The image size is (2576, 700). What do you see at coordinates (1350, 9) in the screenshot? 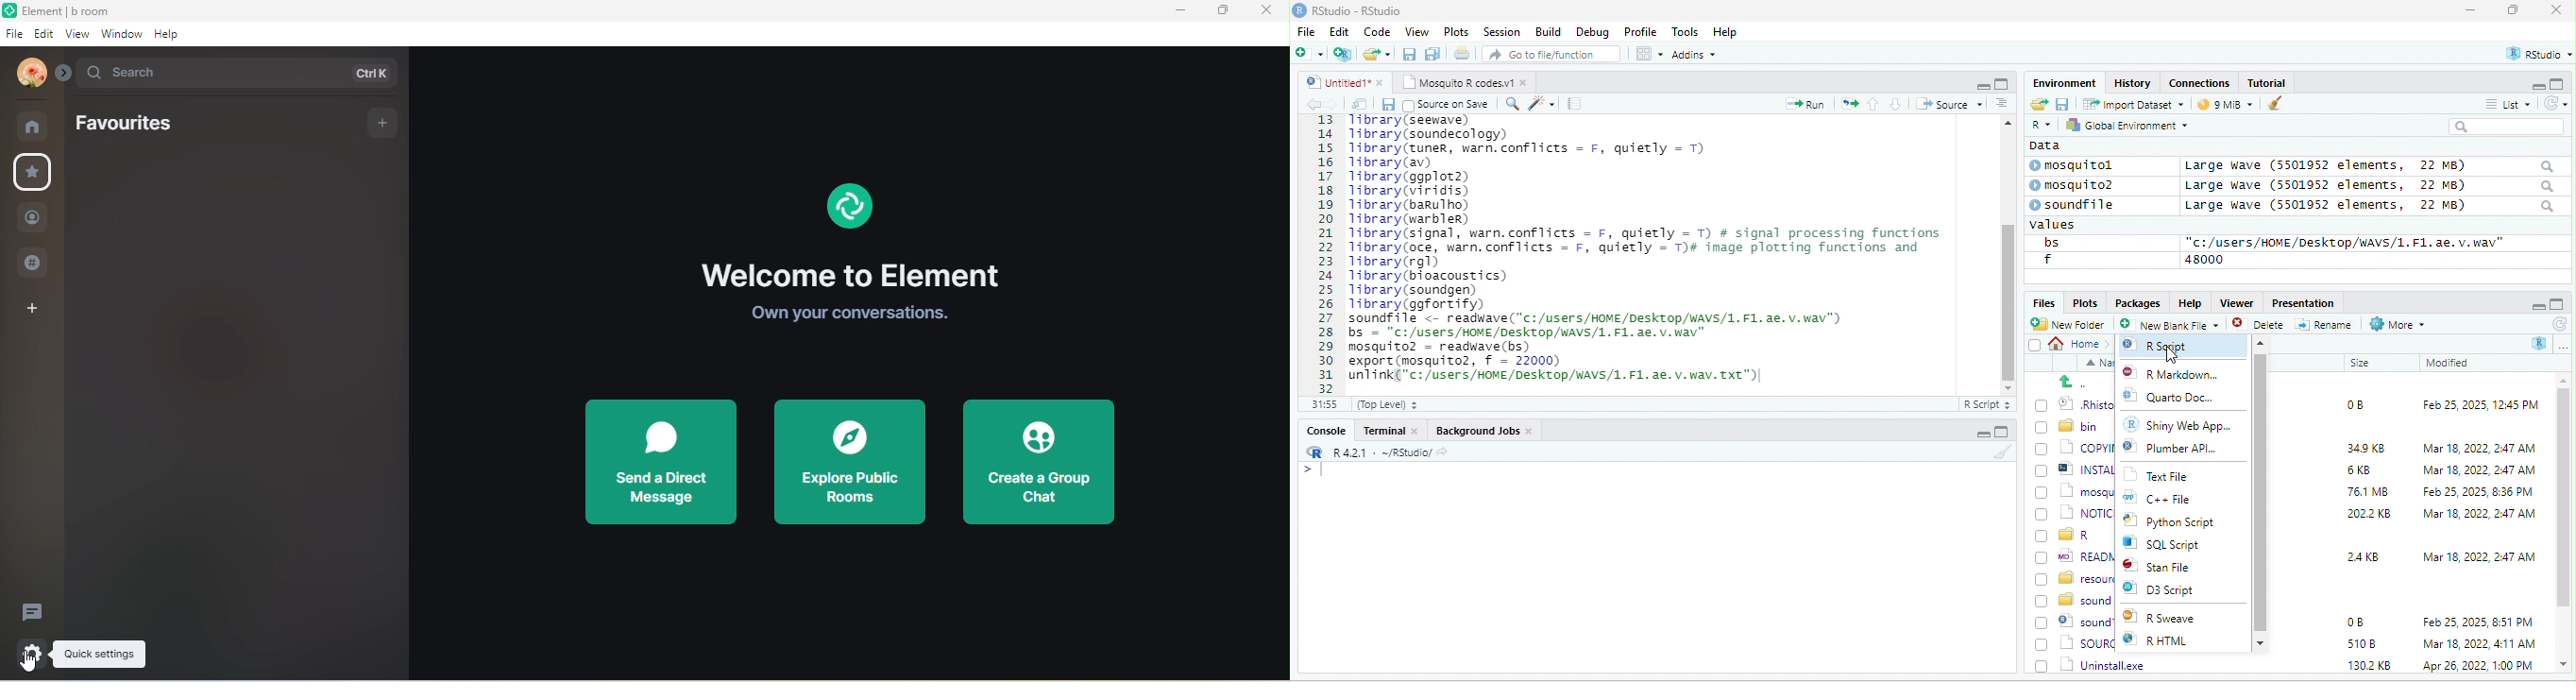
I see `RStudio` at bounding box center [1350, 9].